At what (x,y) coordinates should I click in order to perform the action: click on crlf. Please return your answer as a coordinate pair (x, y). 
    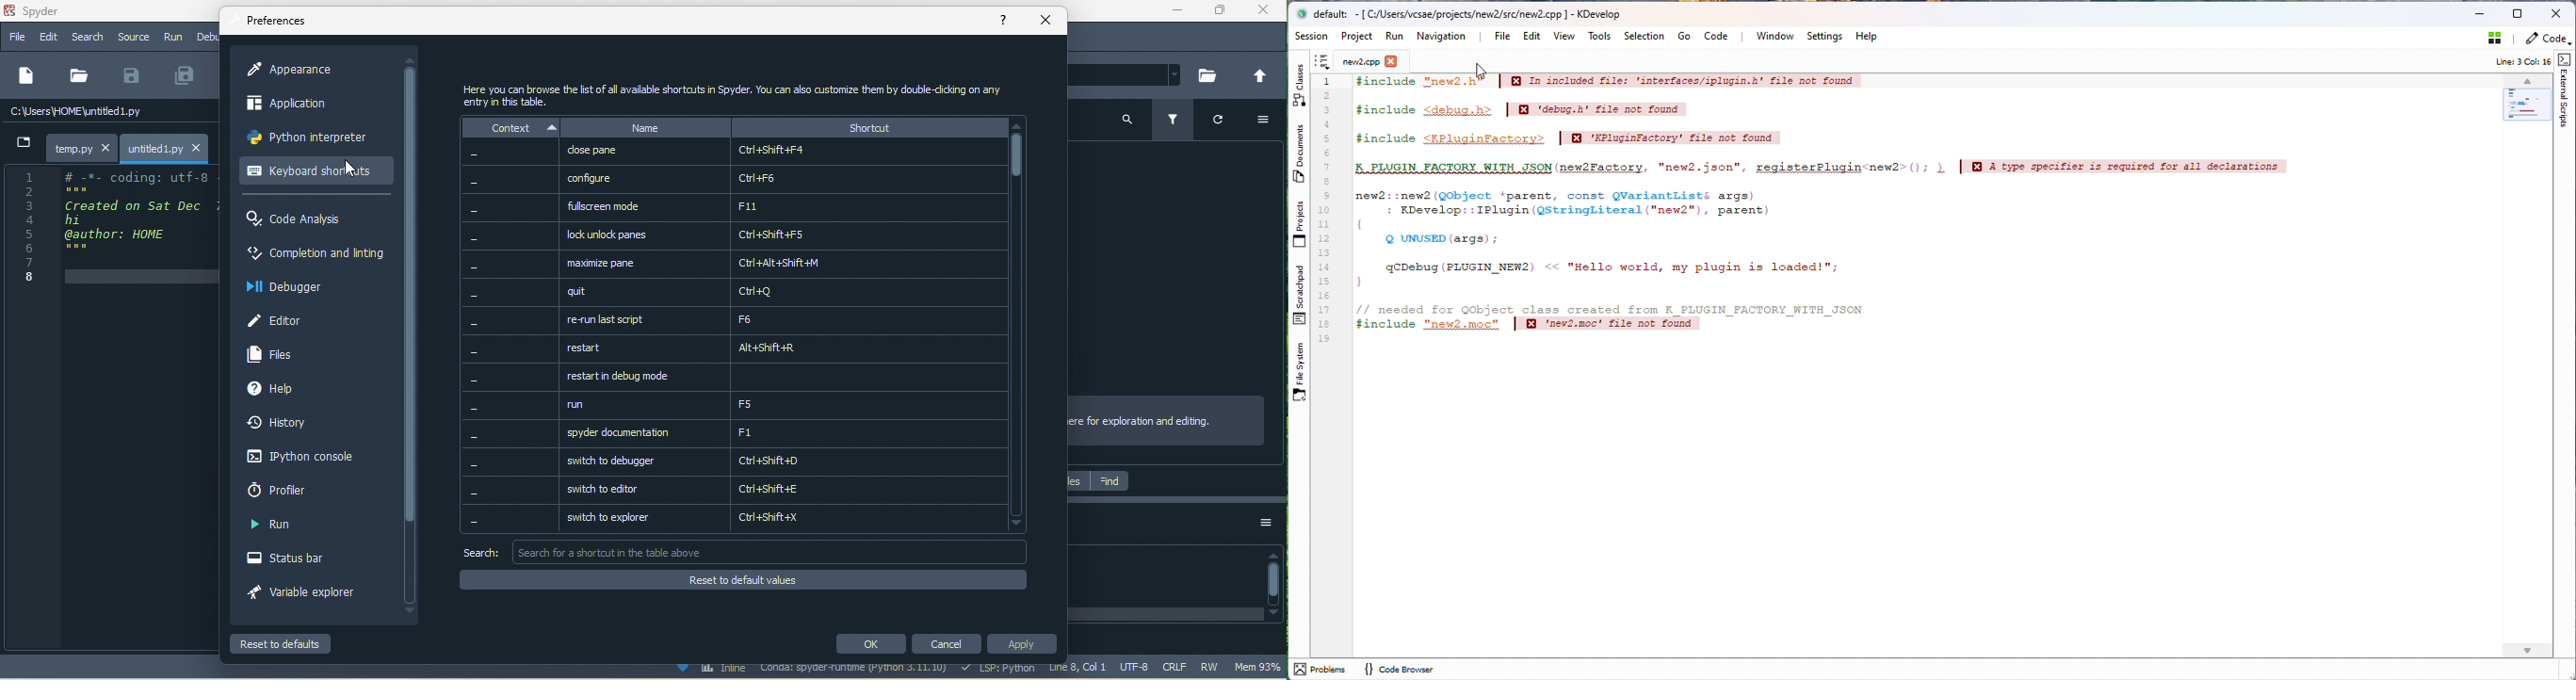
    Looking at the image, I should click on (1172, 665).